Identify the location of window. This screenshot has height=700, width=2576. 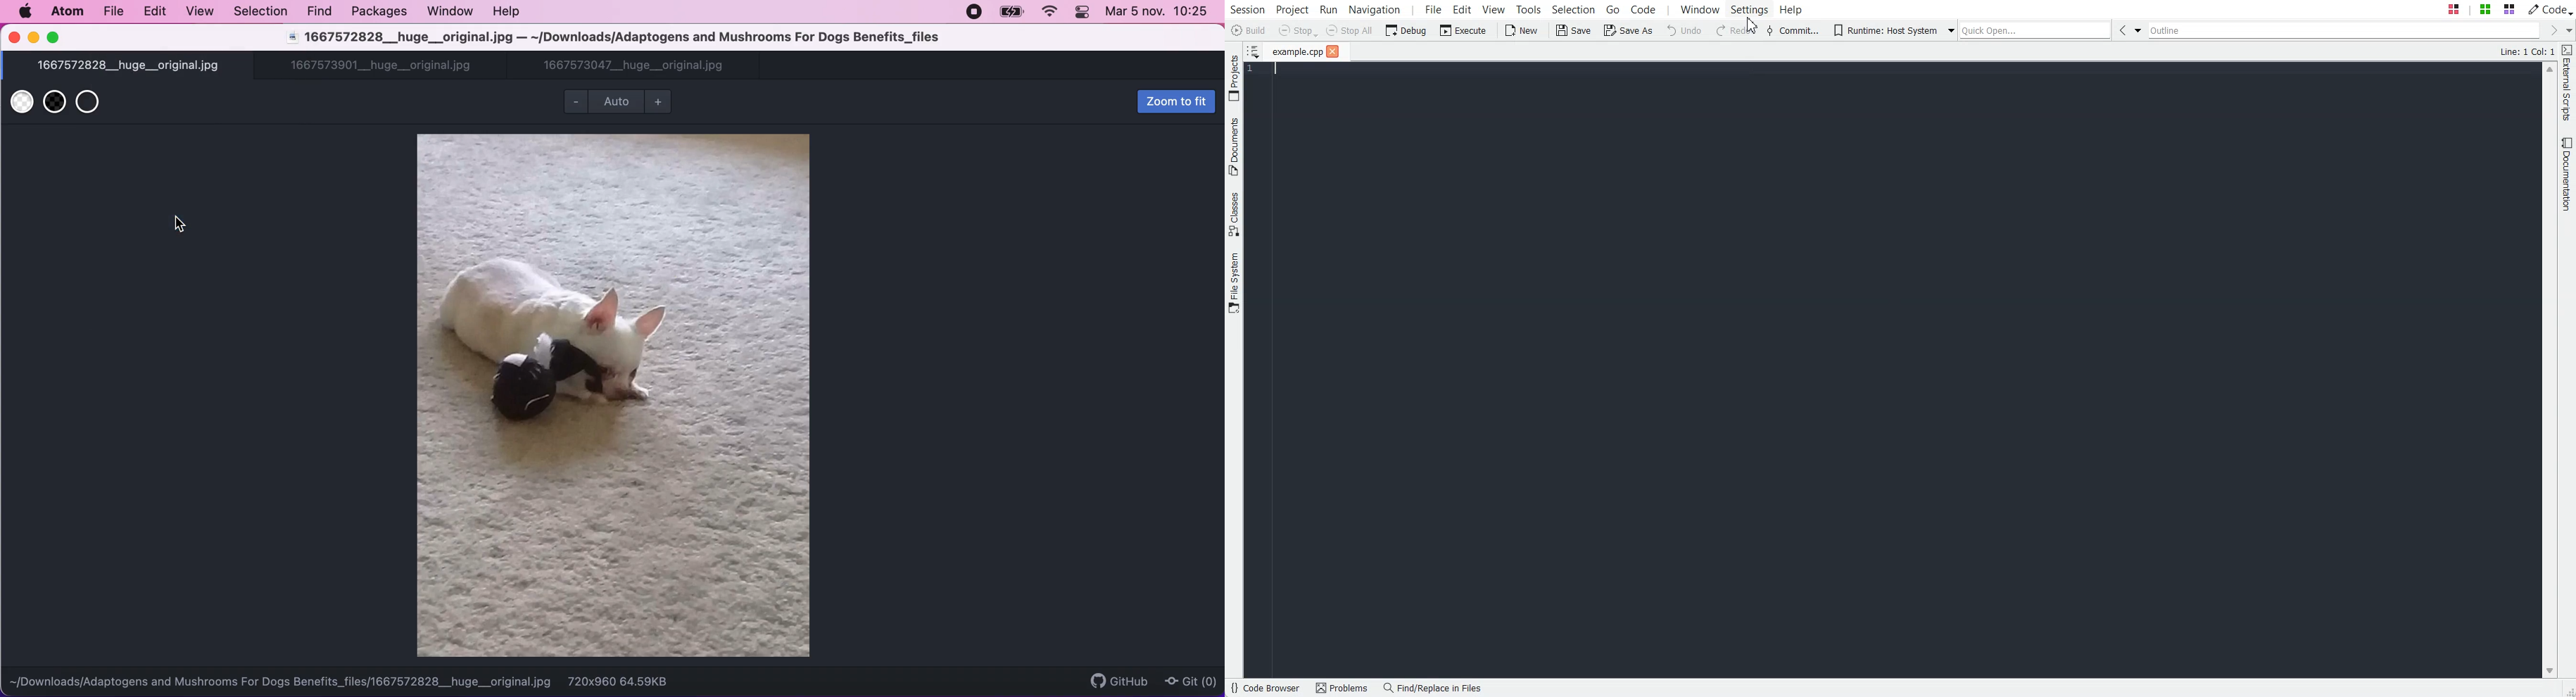
(449, 11).